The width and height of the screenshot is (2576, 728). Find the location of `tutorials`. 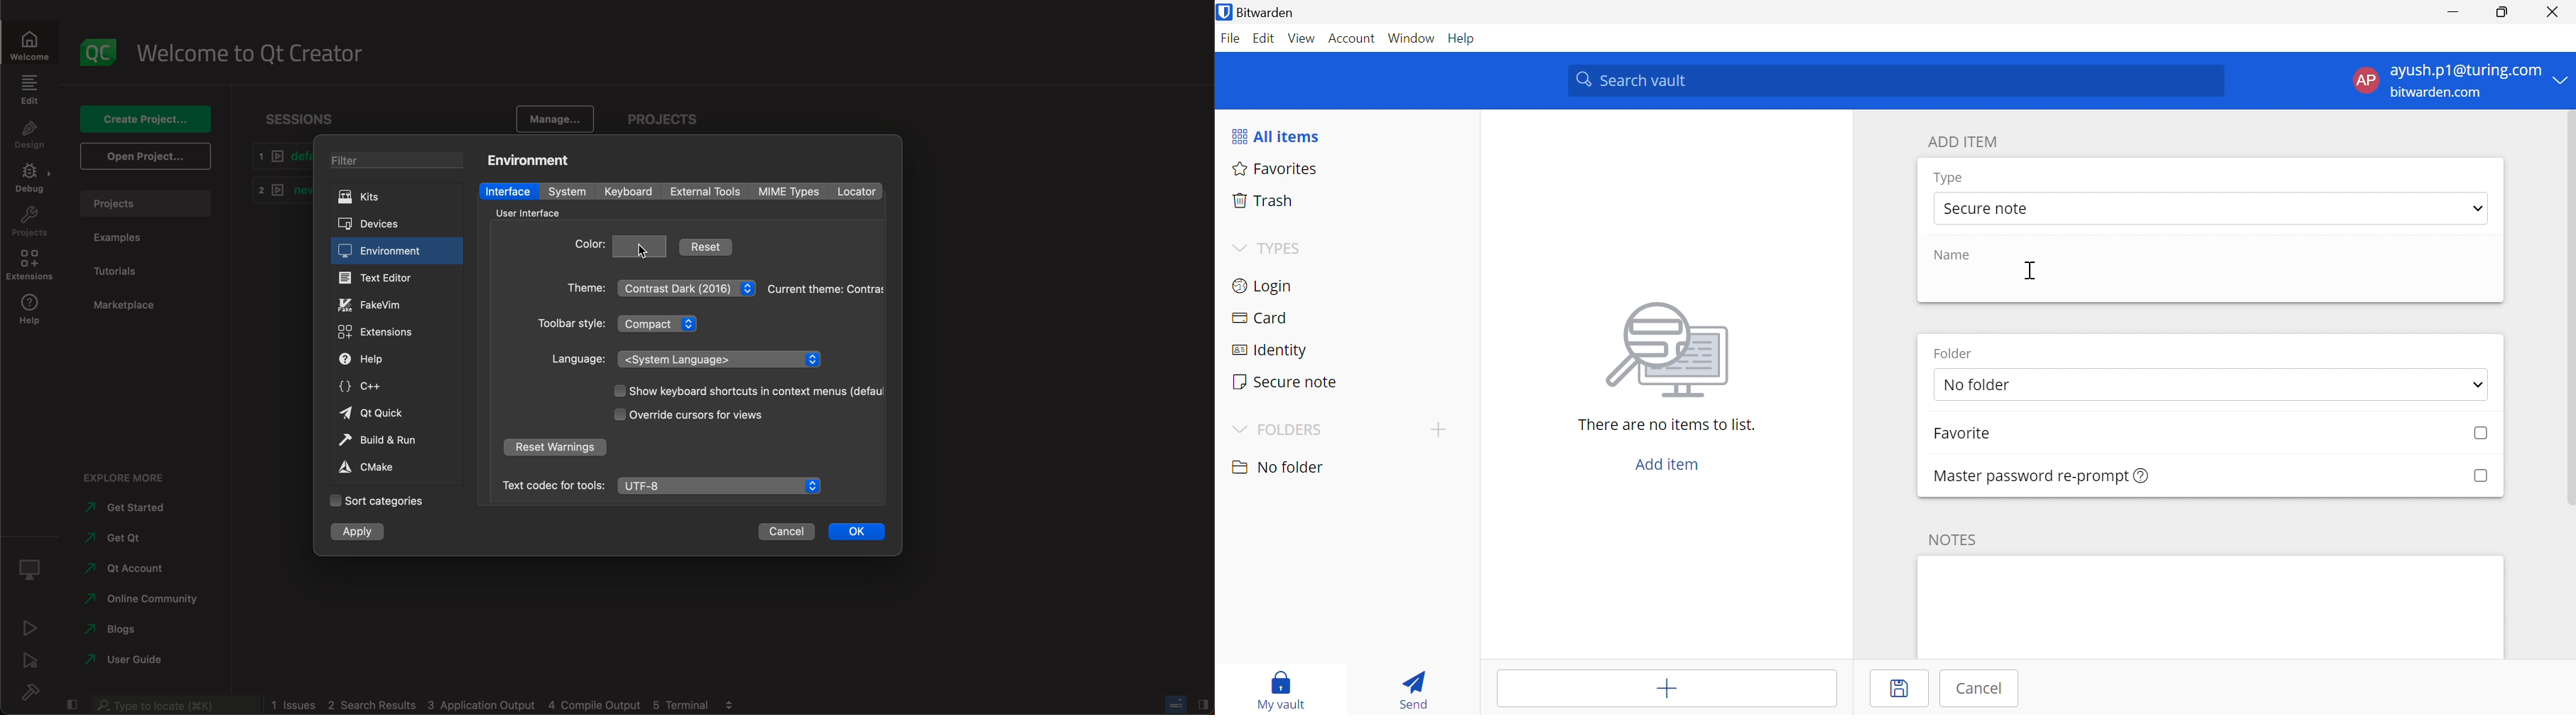

tutorials is located at coordinates (129, 270).